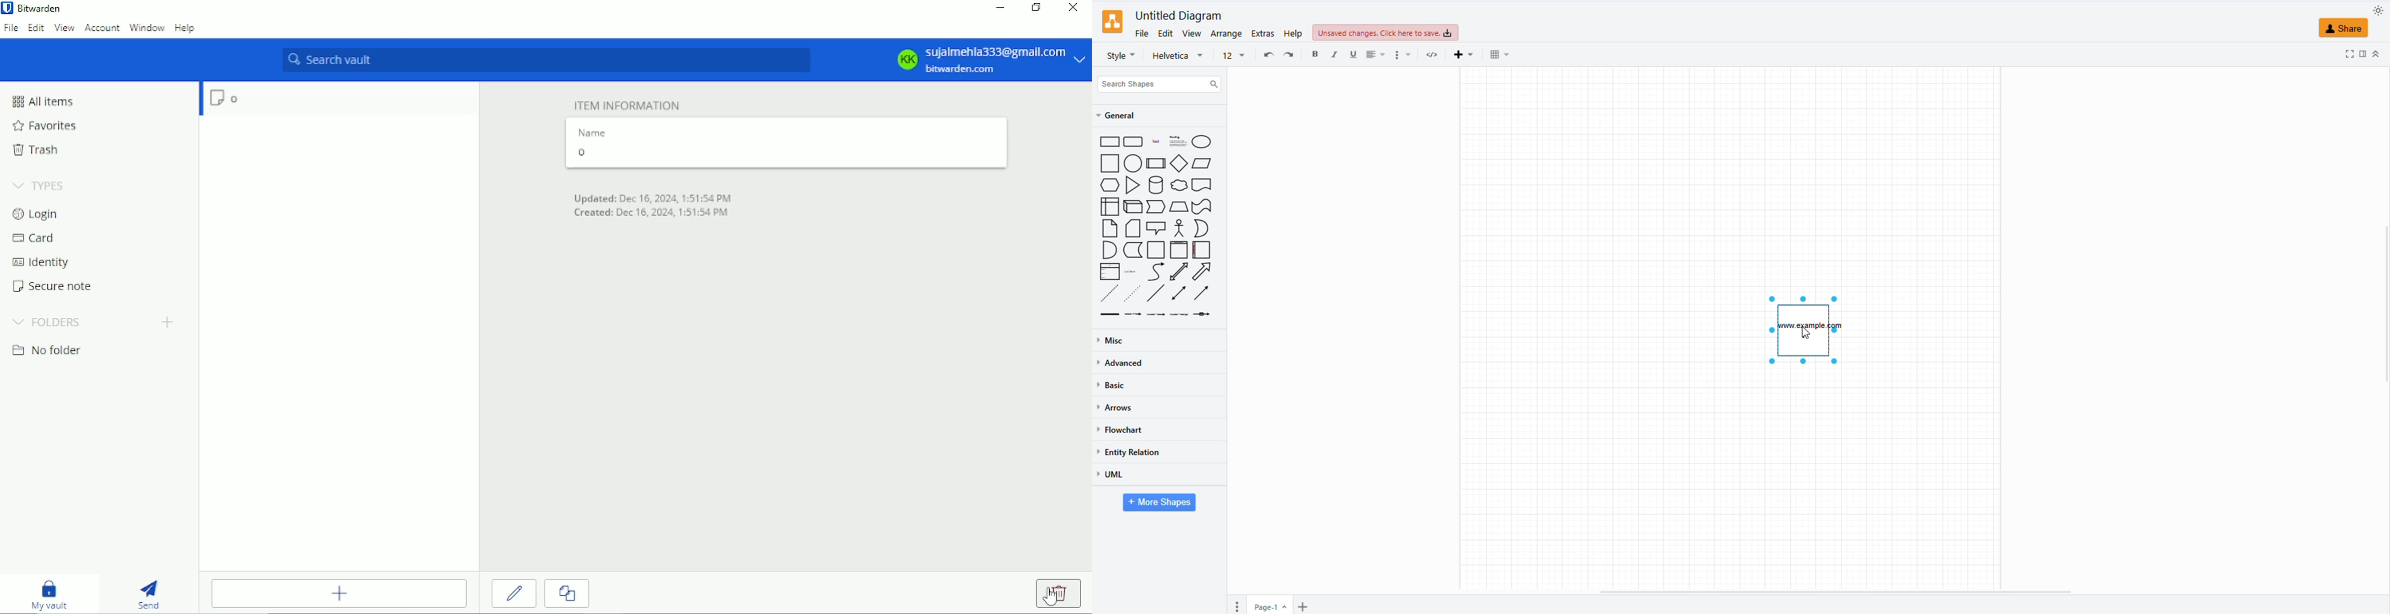 The width and height of the screenshot is (2408, 616). I want to click on callout, so click(1157, 228).